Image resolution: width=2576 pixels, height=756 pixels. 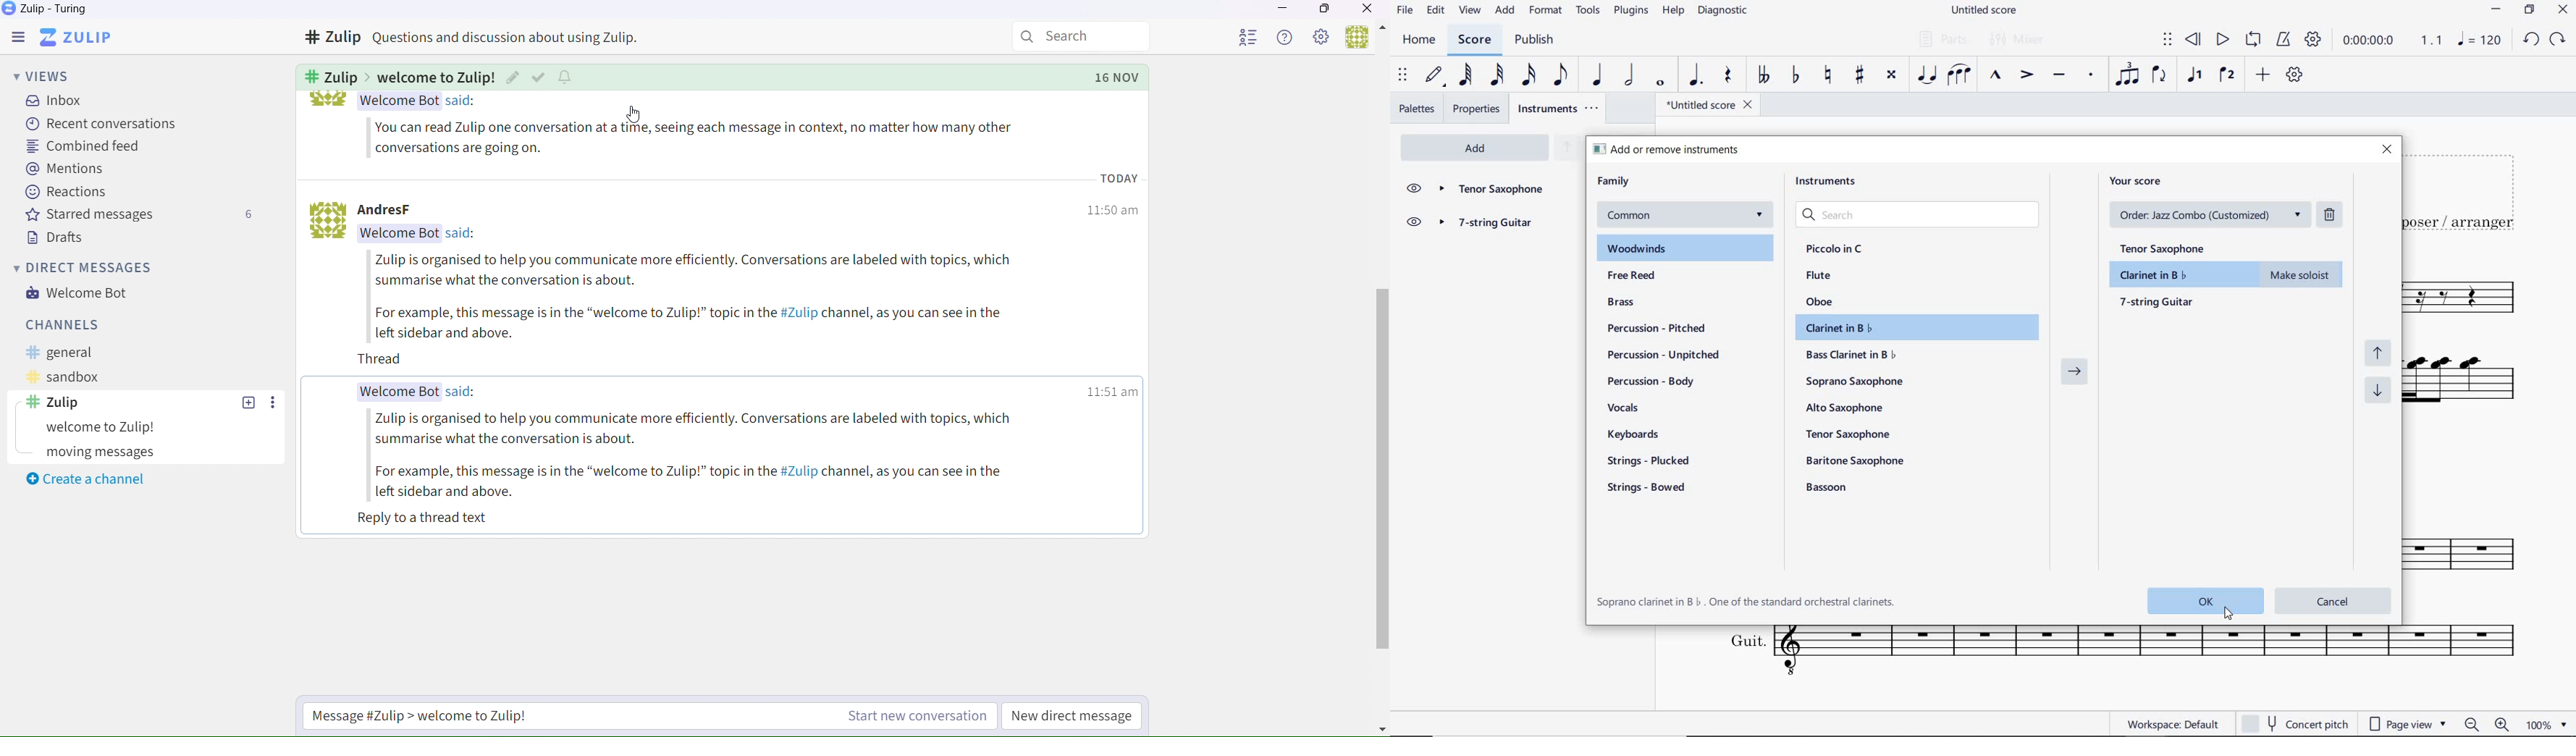 I want to click on bass clarinet in b, so click(x=1852, y=354).